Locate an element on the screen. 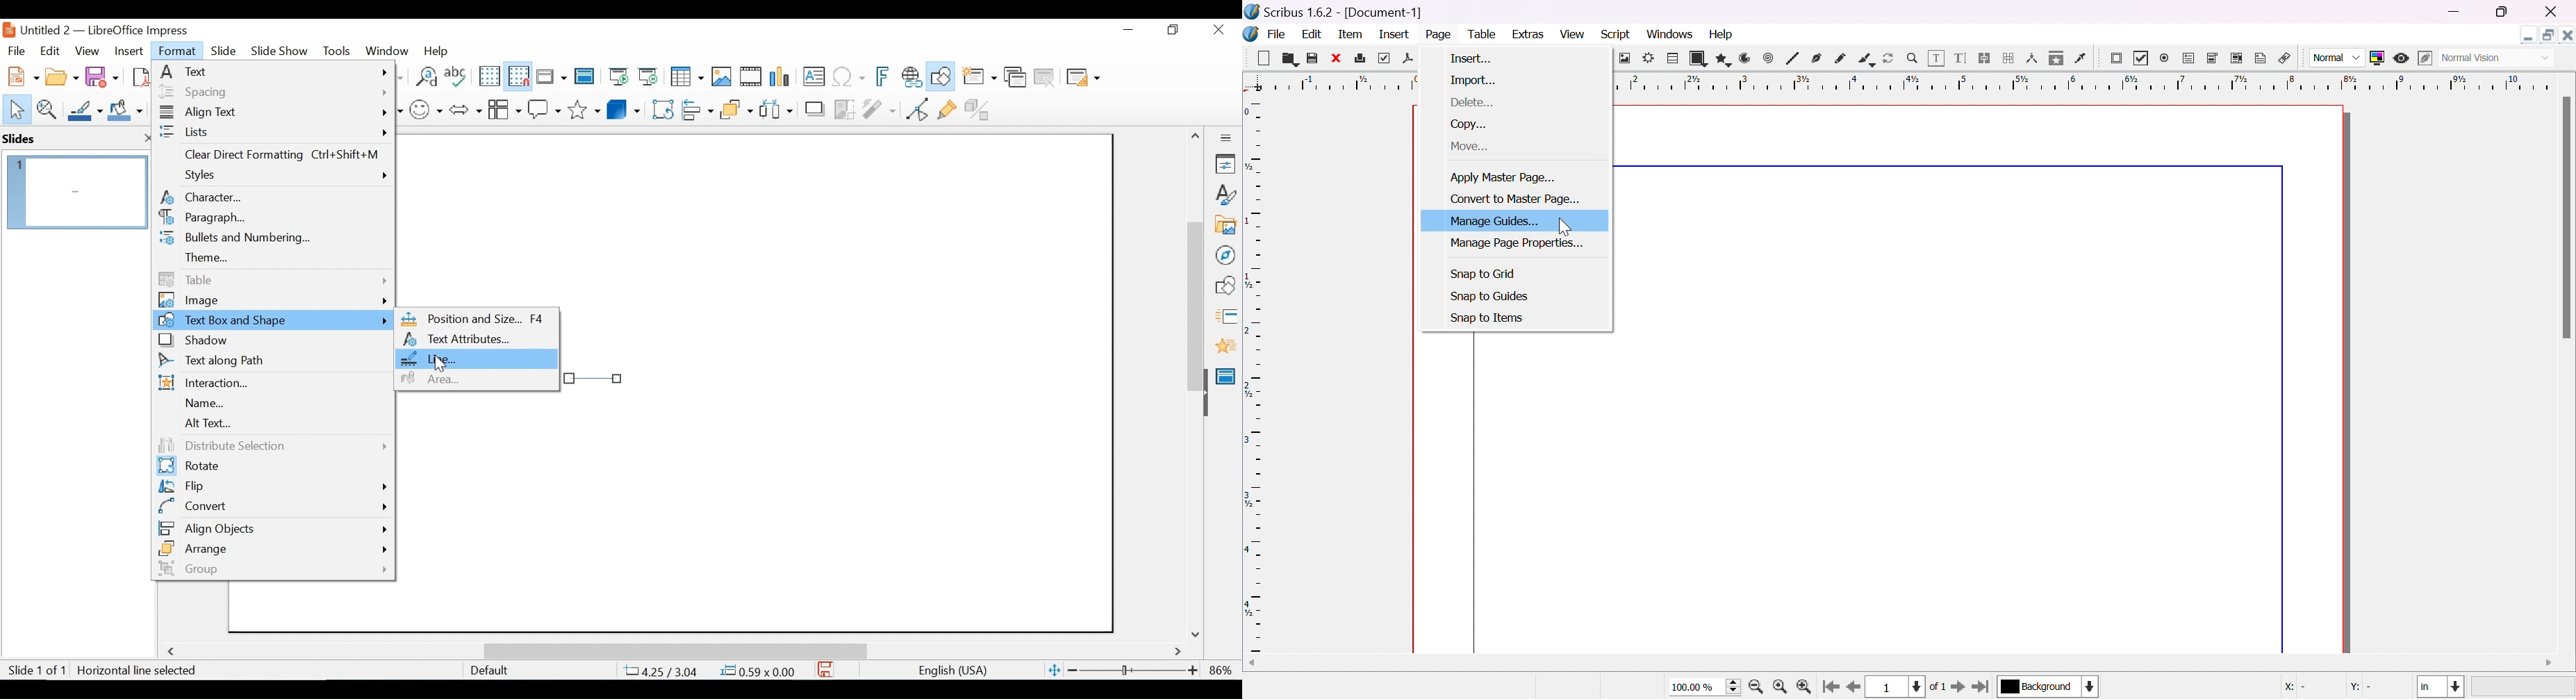 Image resolution: width=2576 pixels, height=700 pixels. Align Objects is located at coordinates (272, 526).